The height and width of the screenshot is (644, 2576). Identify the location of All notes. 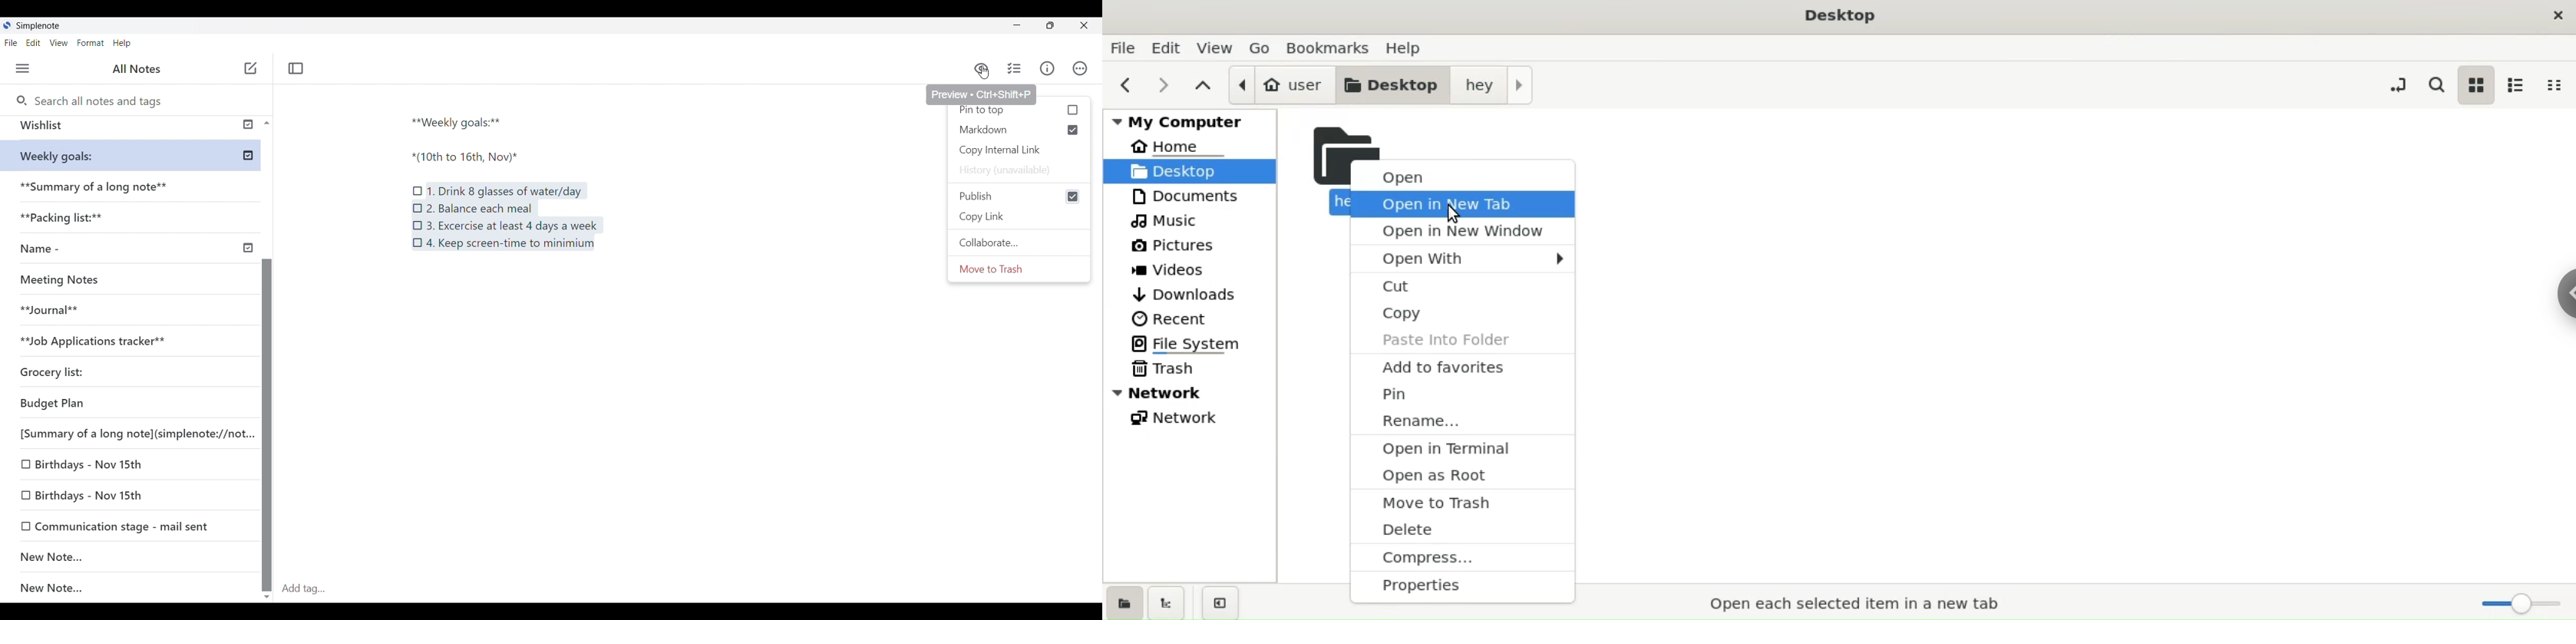
(140, 69).